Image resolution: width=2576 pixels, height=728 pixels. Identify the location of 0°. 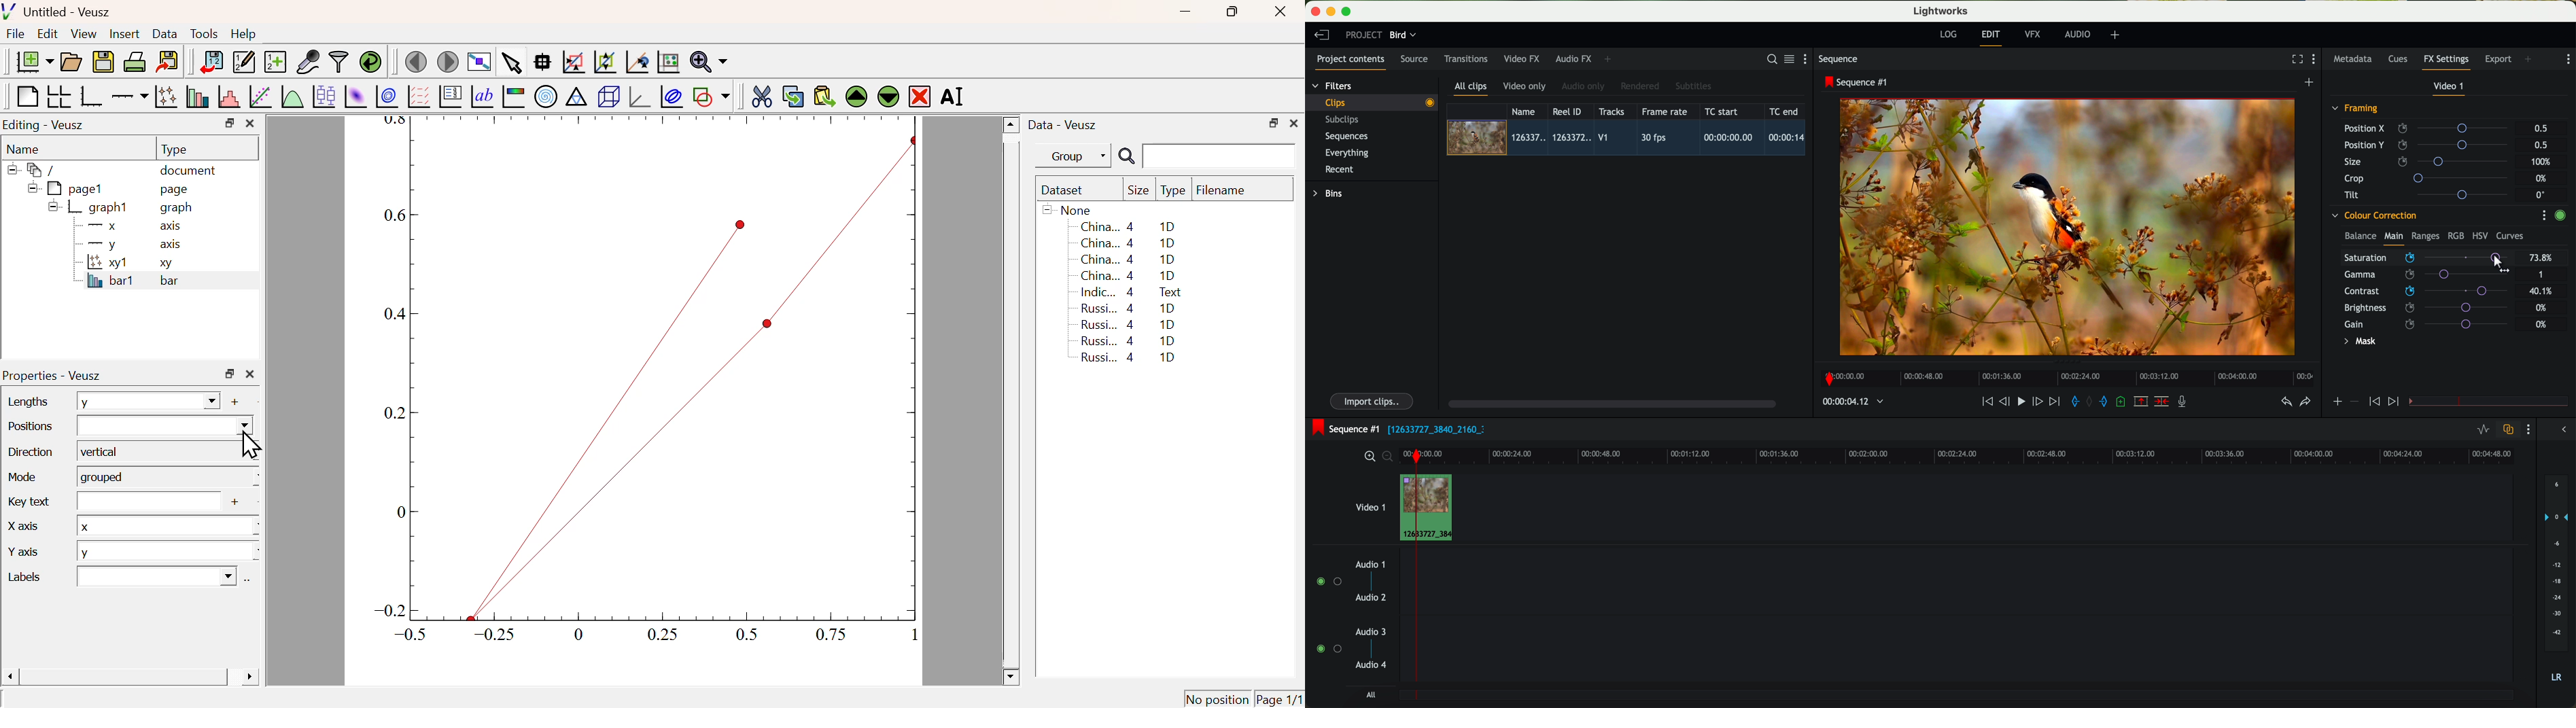
(2541, 194).